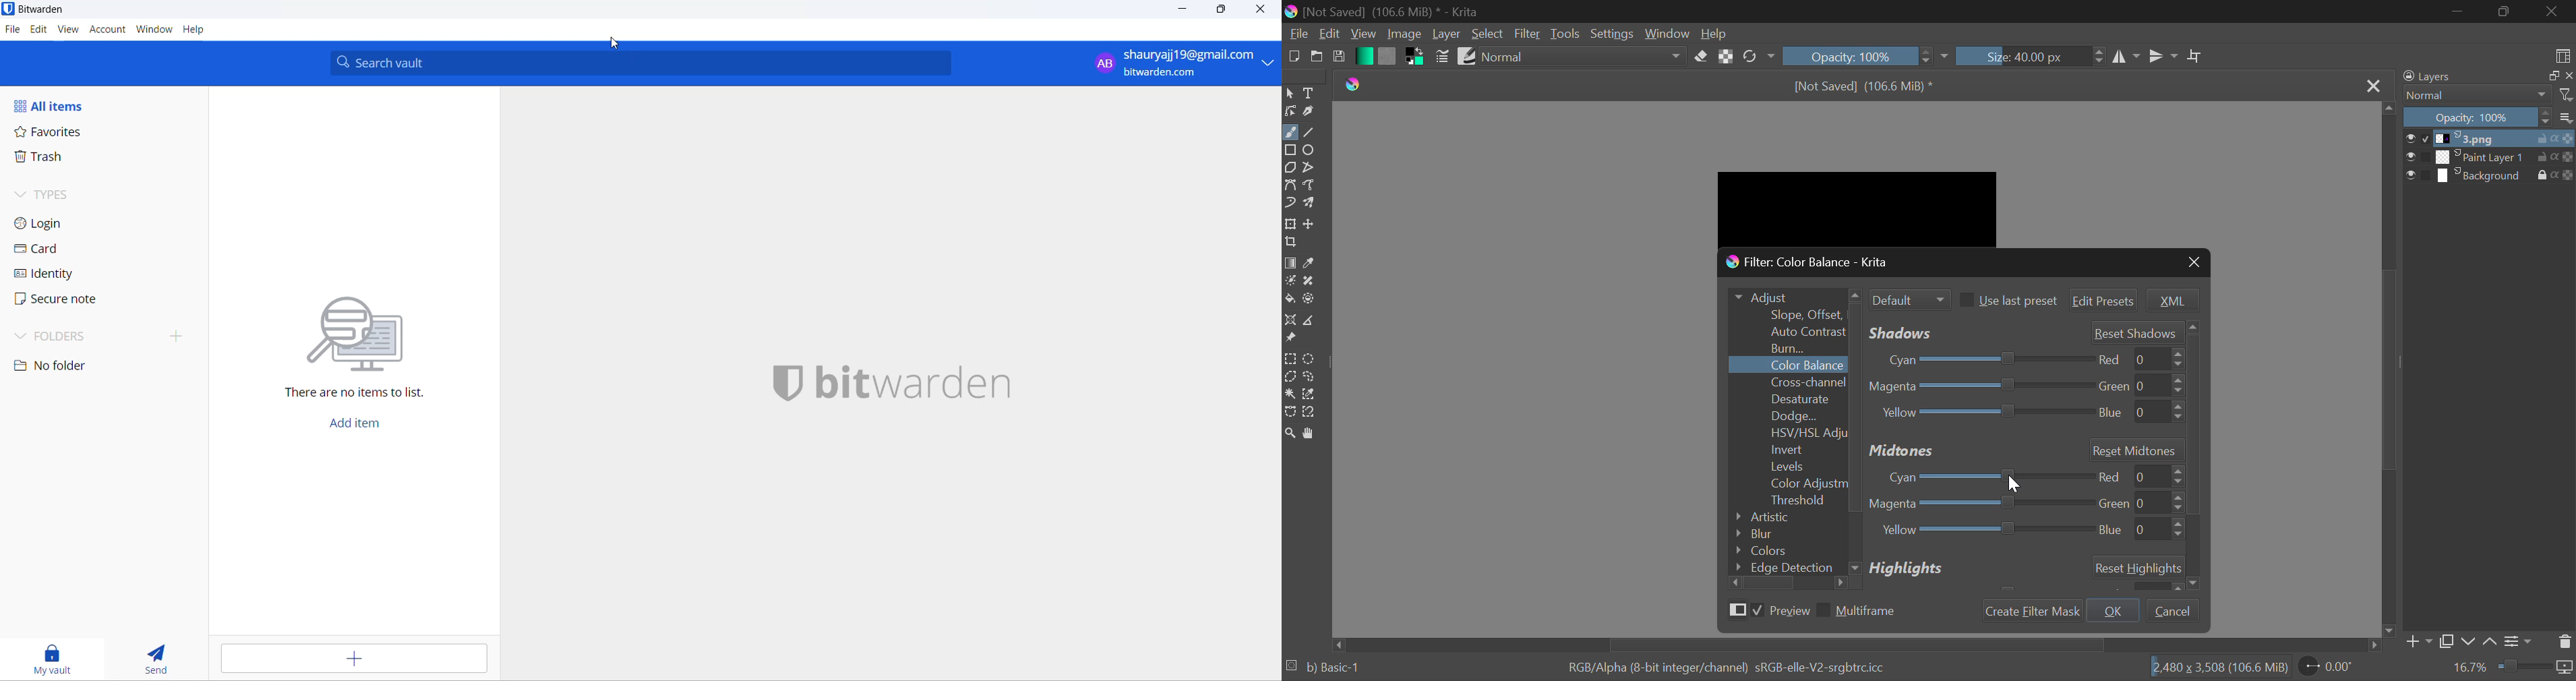 This screenshot has width=2576, height=700. I want to click on Tools, so click(1566, 35).